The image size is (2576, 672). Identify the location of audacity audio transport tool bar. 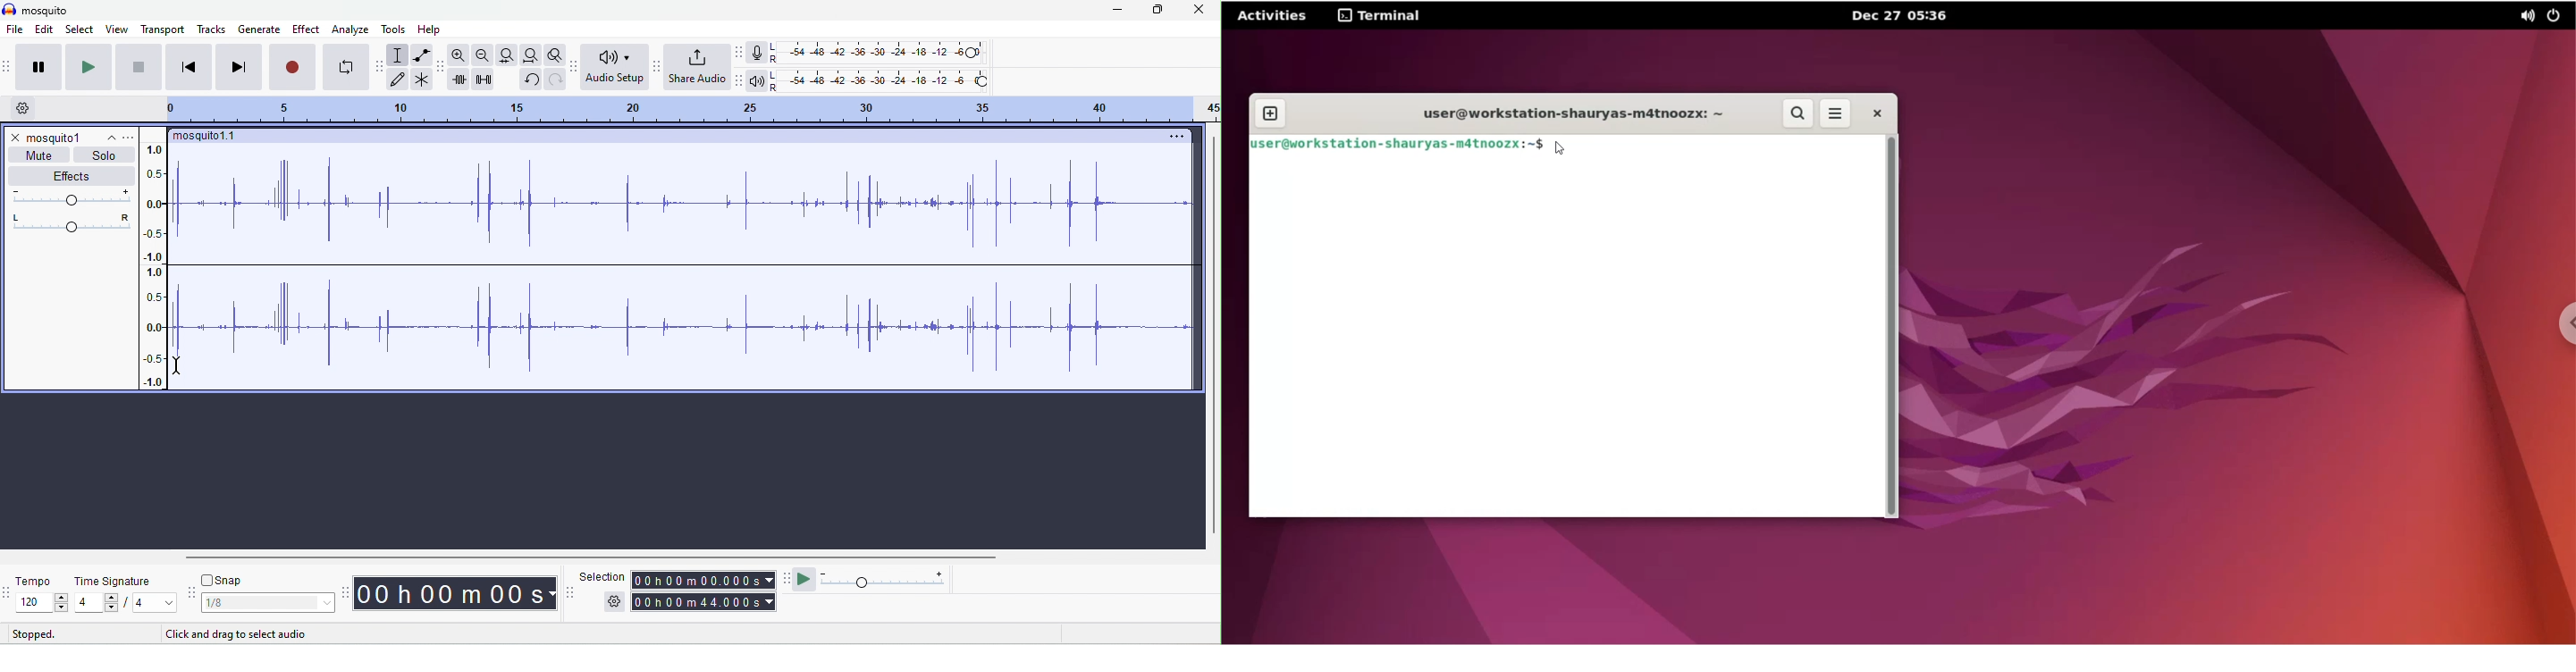
(8, 67).